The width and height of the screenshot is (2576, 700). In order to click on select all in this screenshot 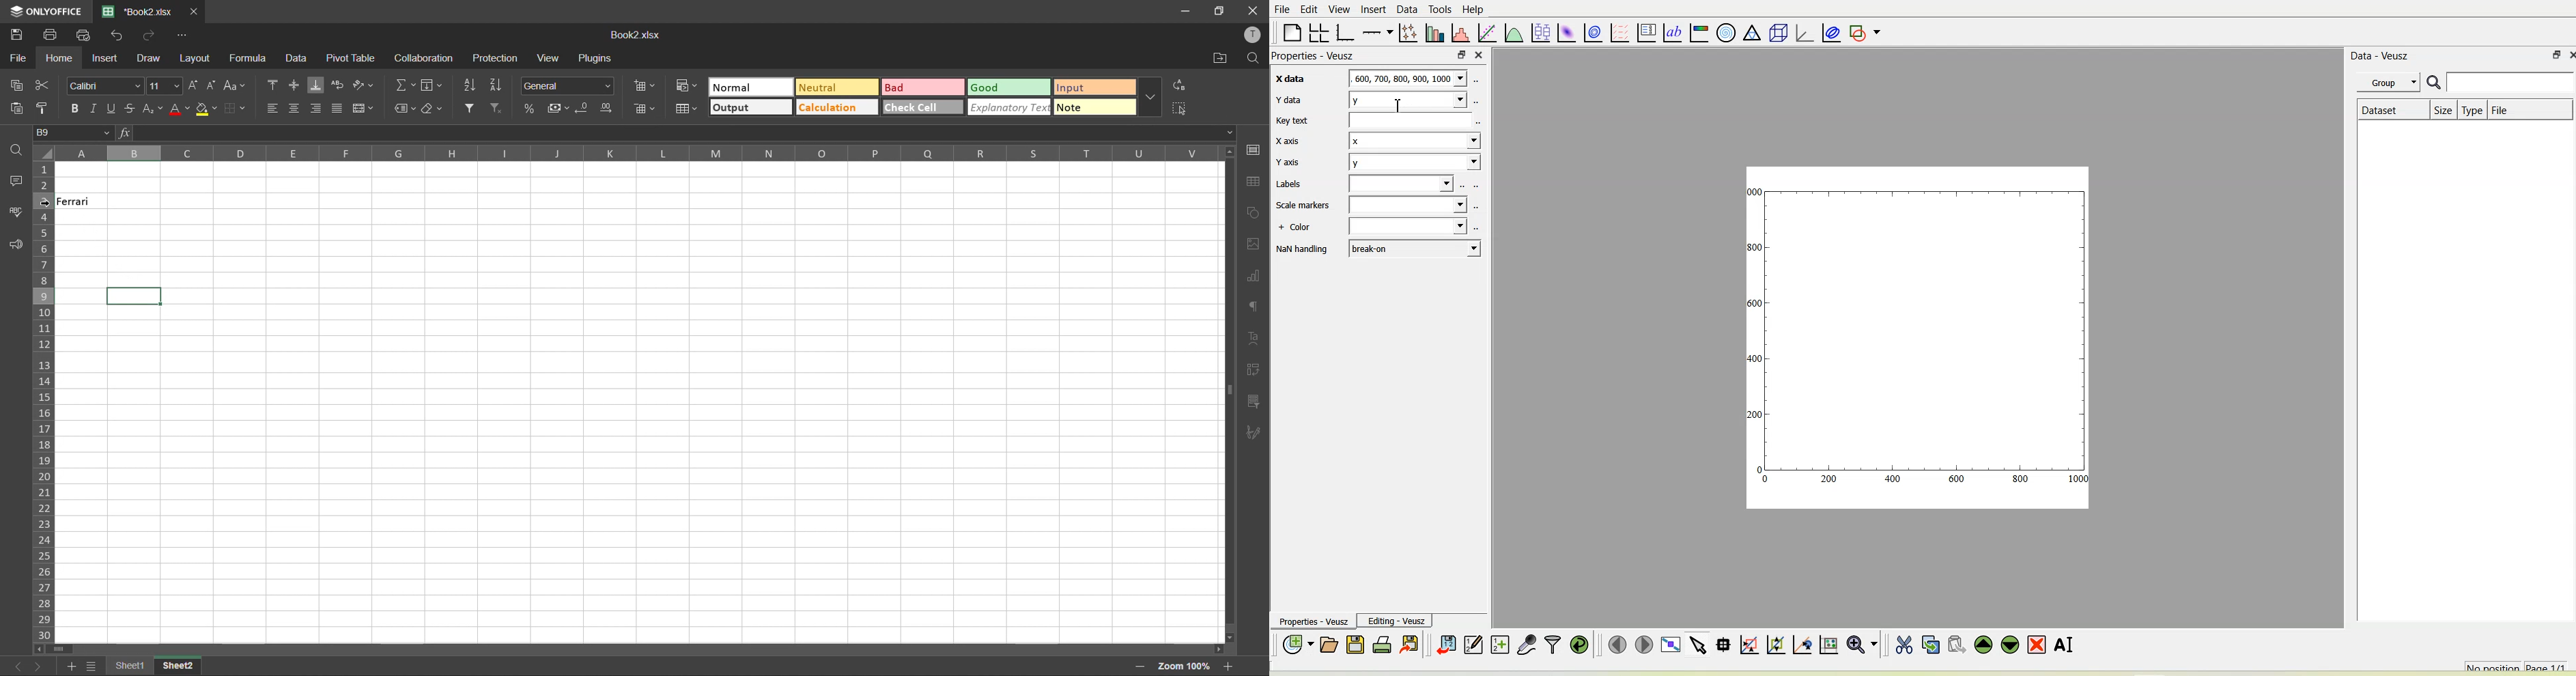, I will do `click(1184, 112)`.